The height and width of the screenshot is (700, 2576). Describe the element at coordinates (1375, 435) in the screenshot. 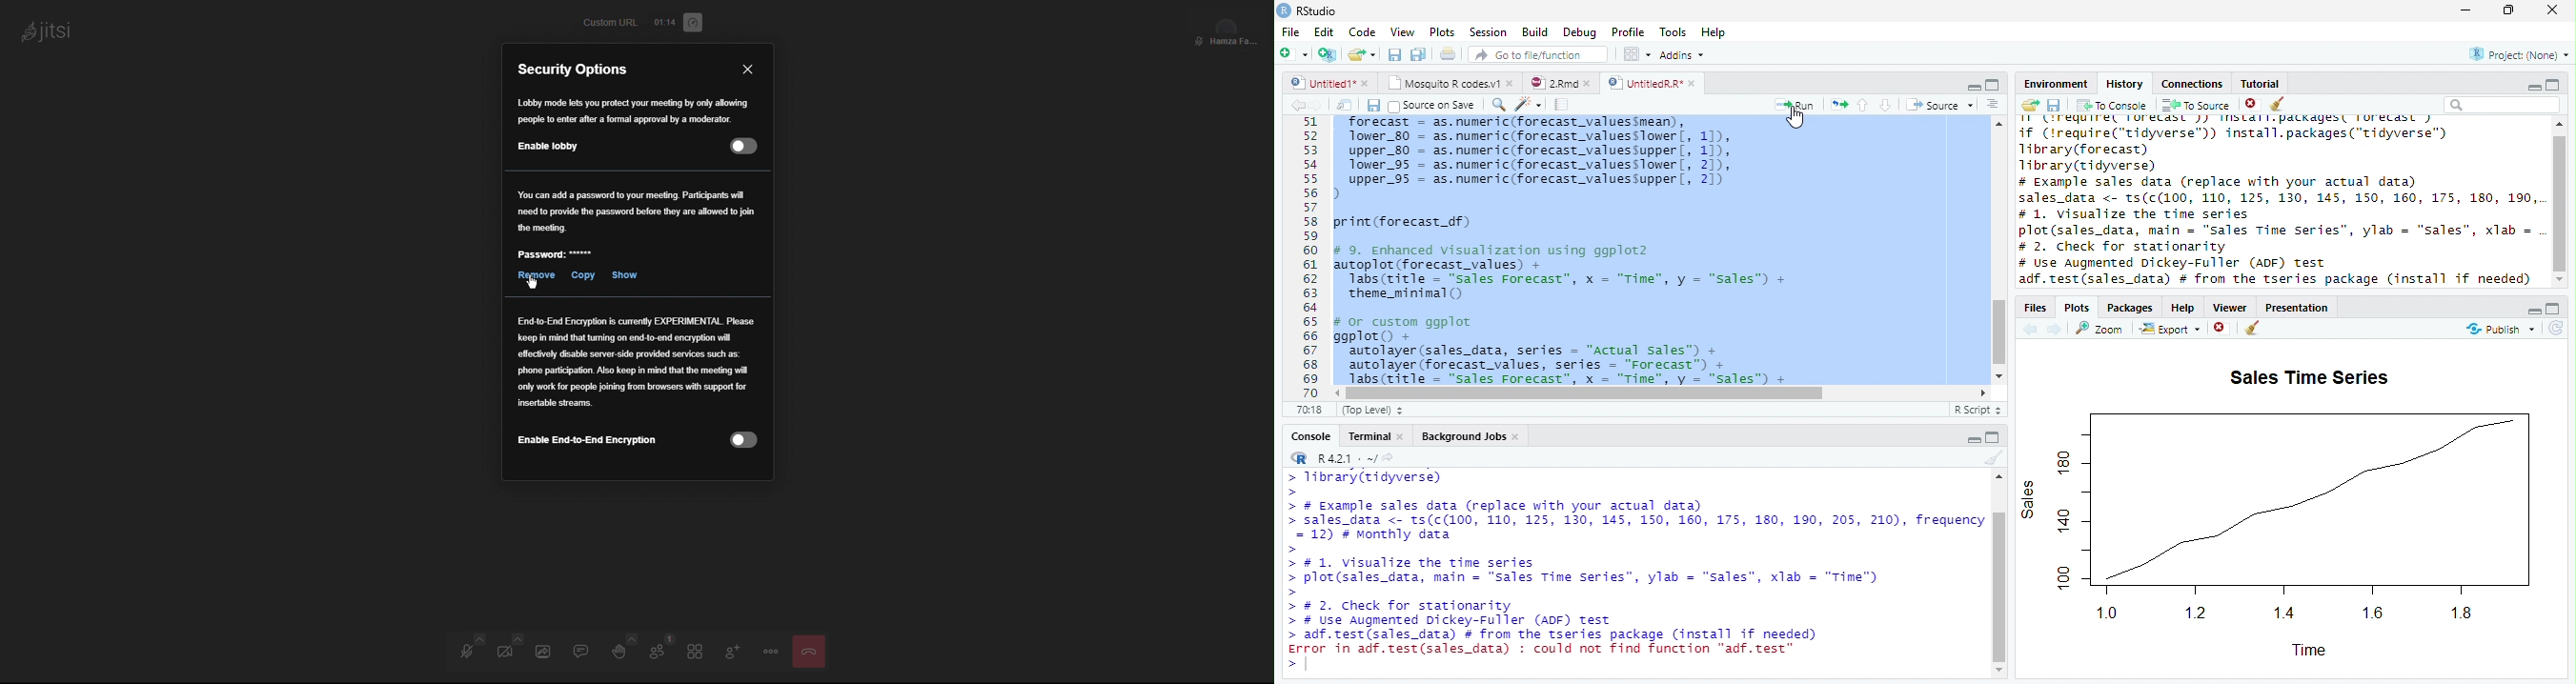

I see `Terminal` at that location.